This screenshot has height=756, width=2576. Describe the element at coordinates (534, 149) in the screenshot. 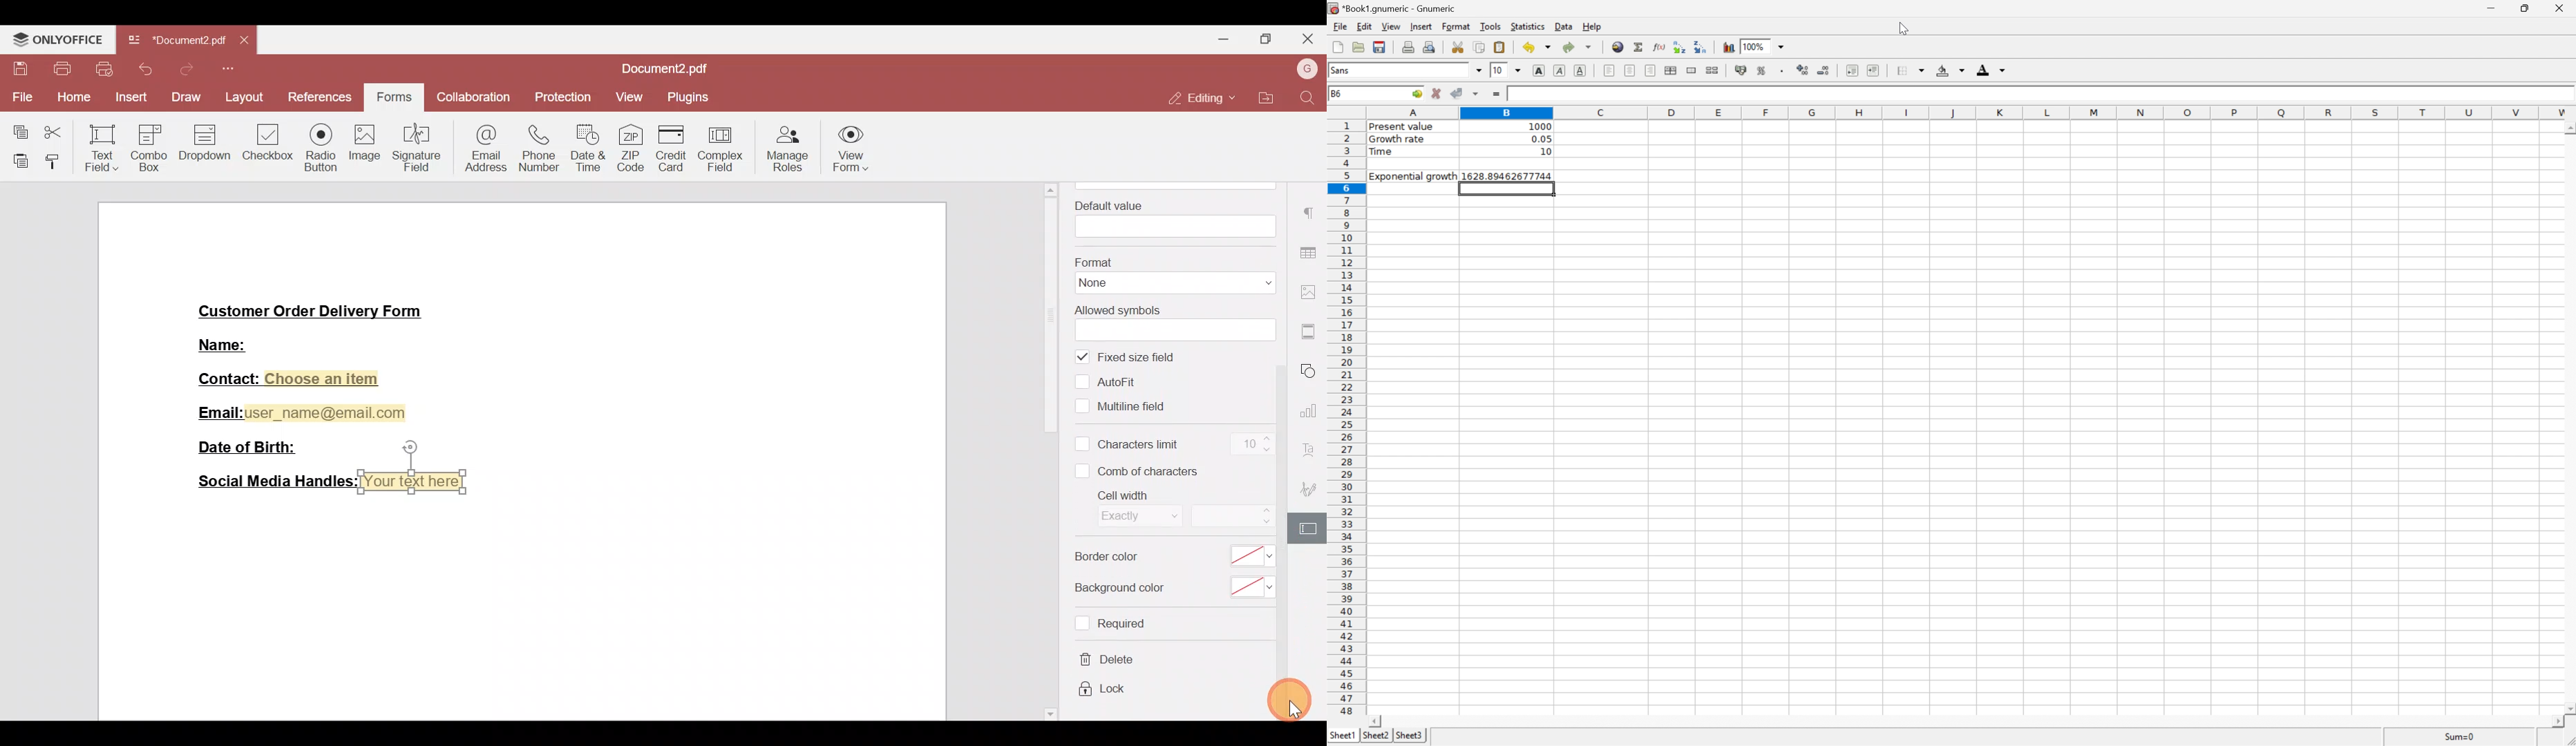

I see `Phone number` at that location.